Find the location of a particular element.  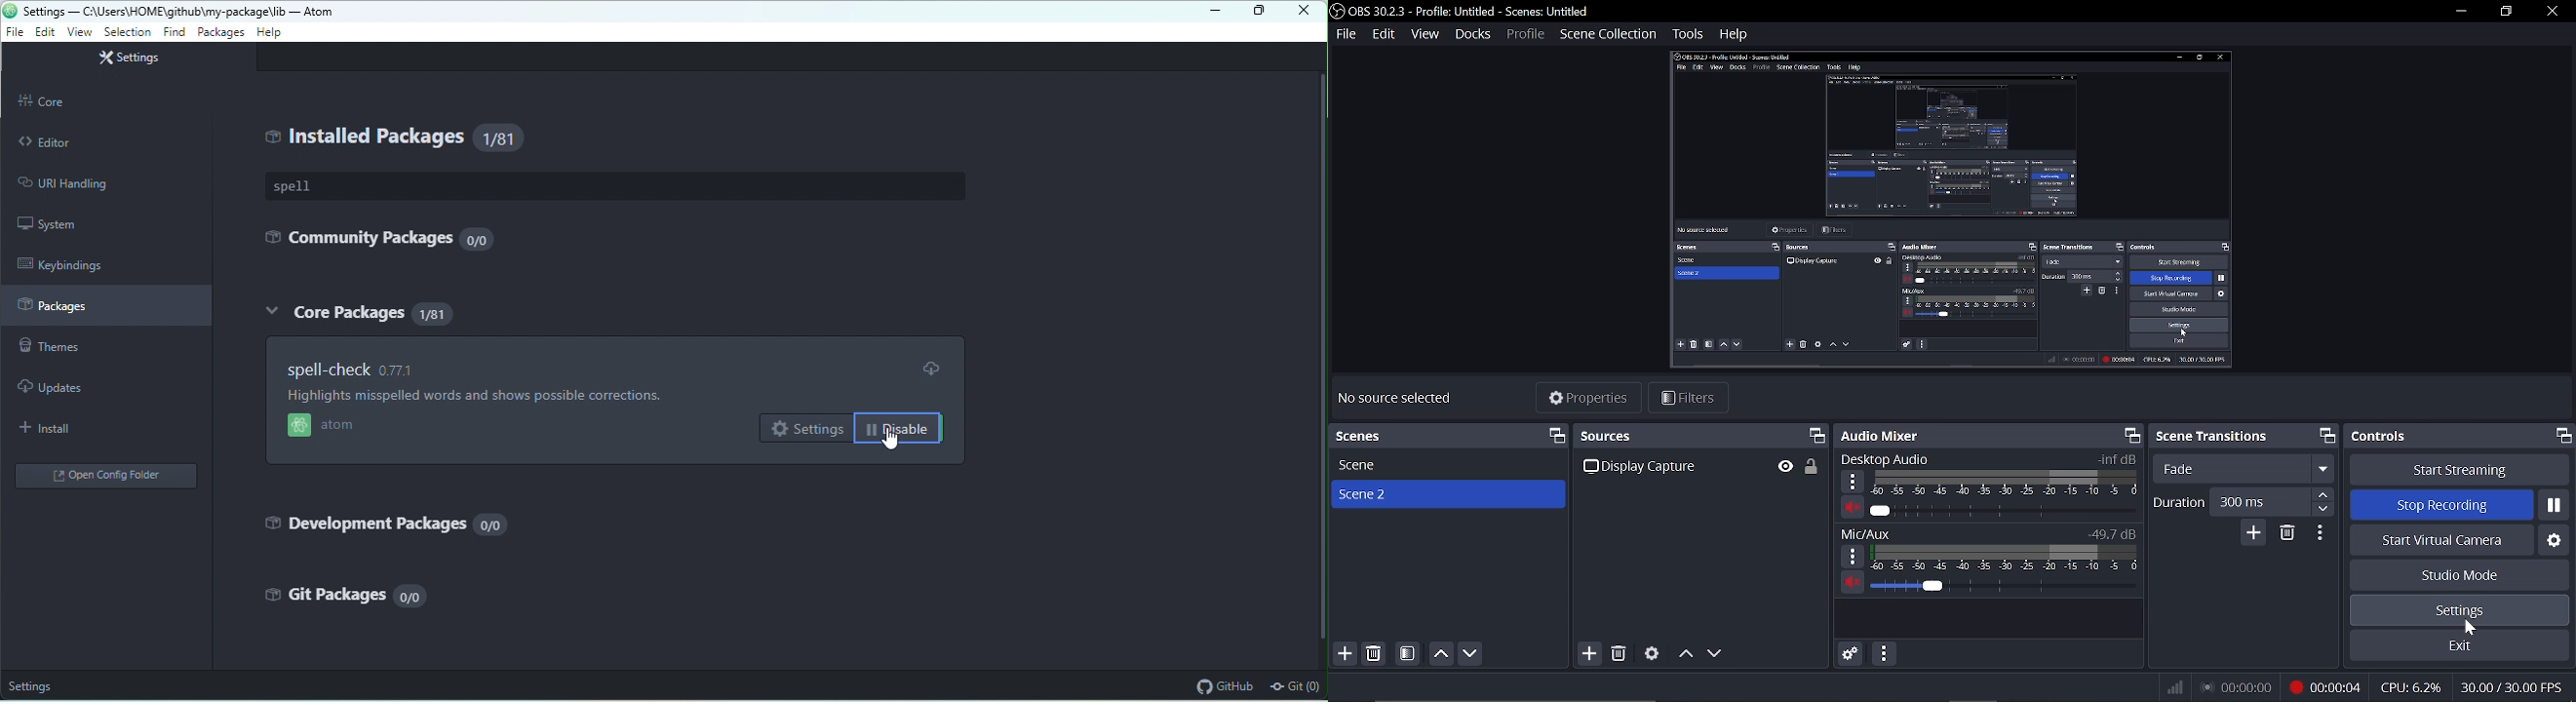

-inf dB is located at coordinates (2110, 459).